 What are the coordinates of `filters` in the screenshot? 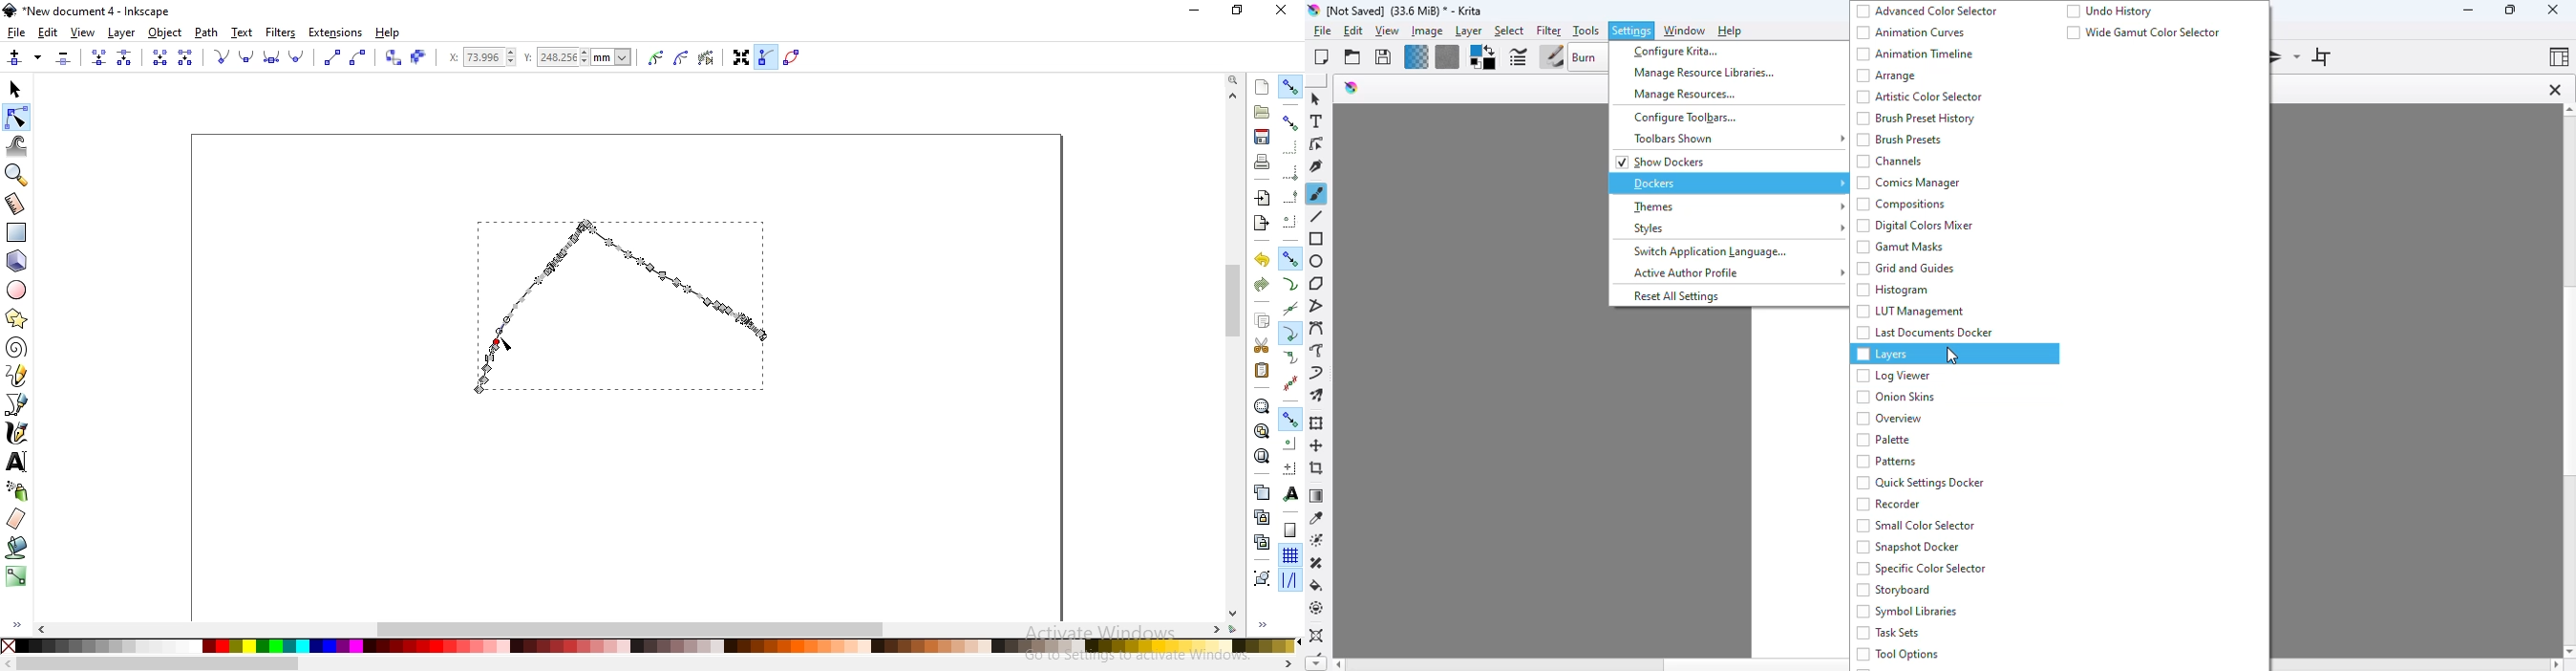 It's located at (282, 32).